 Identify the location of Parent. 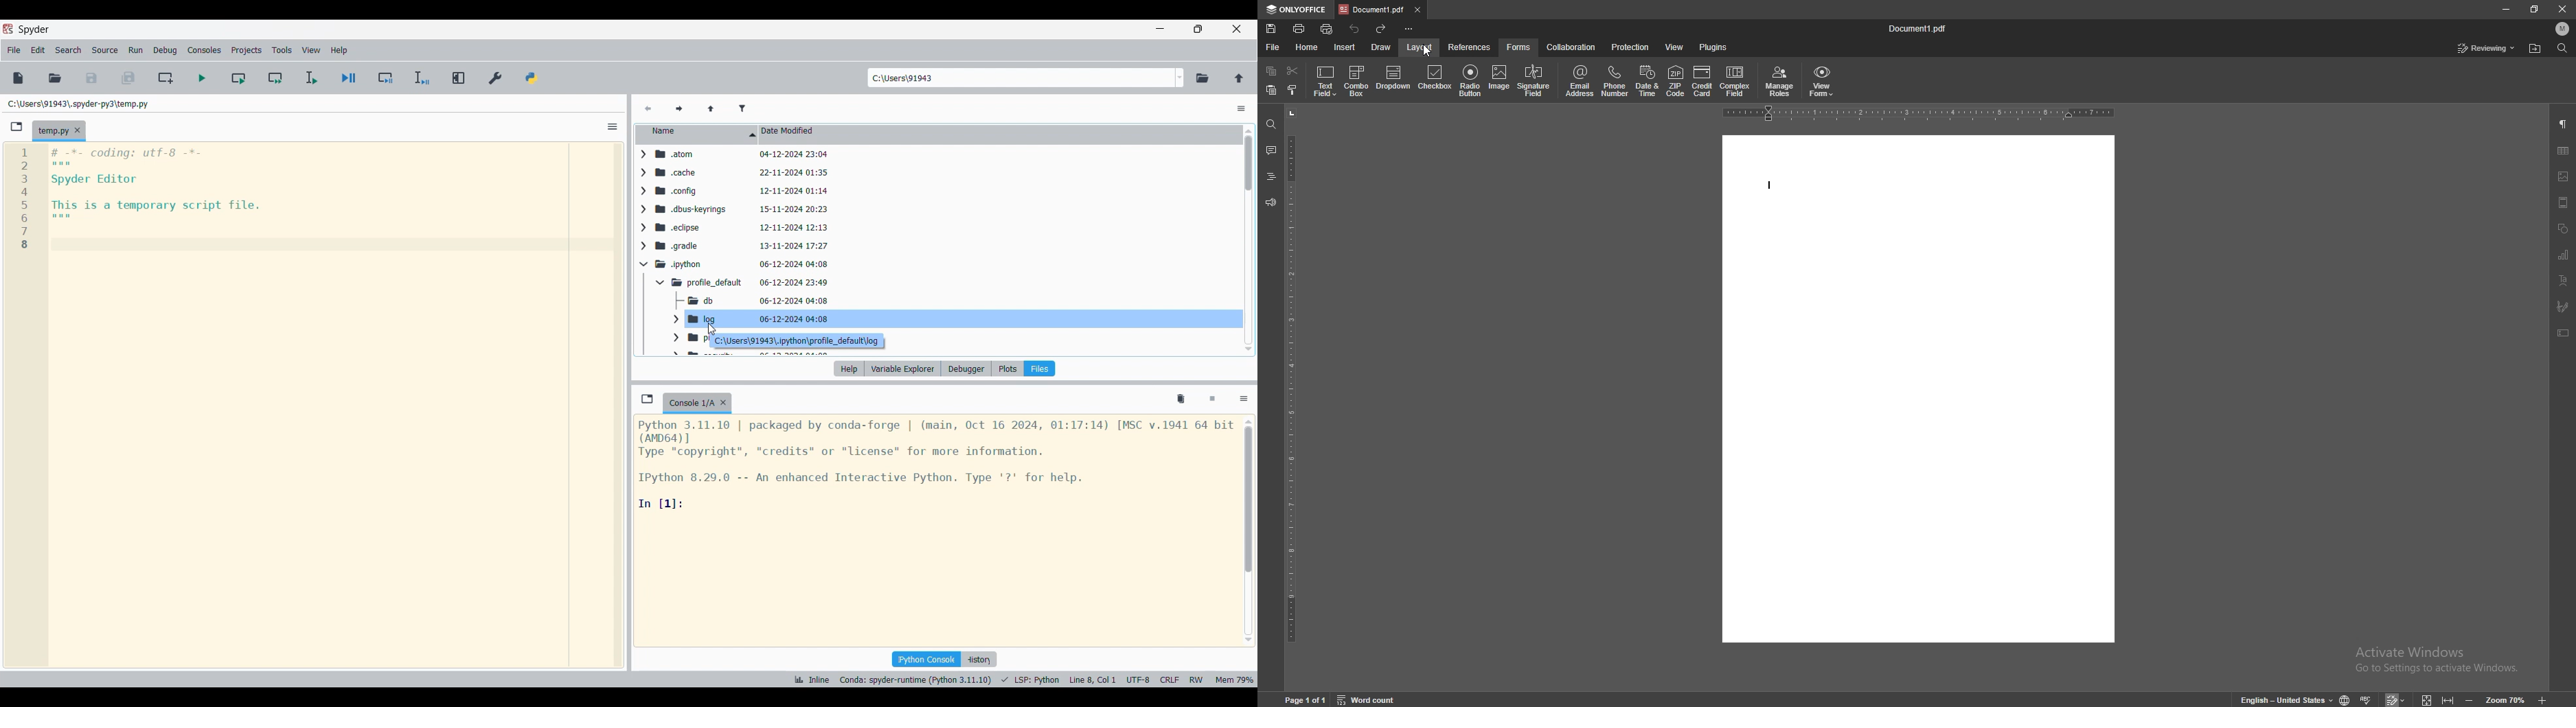
(711, 109).